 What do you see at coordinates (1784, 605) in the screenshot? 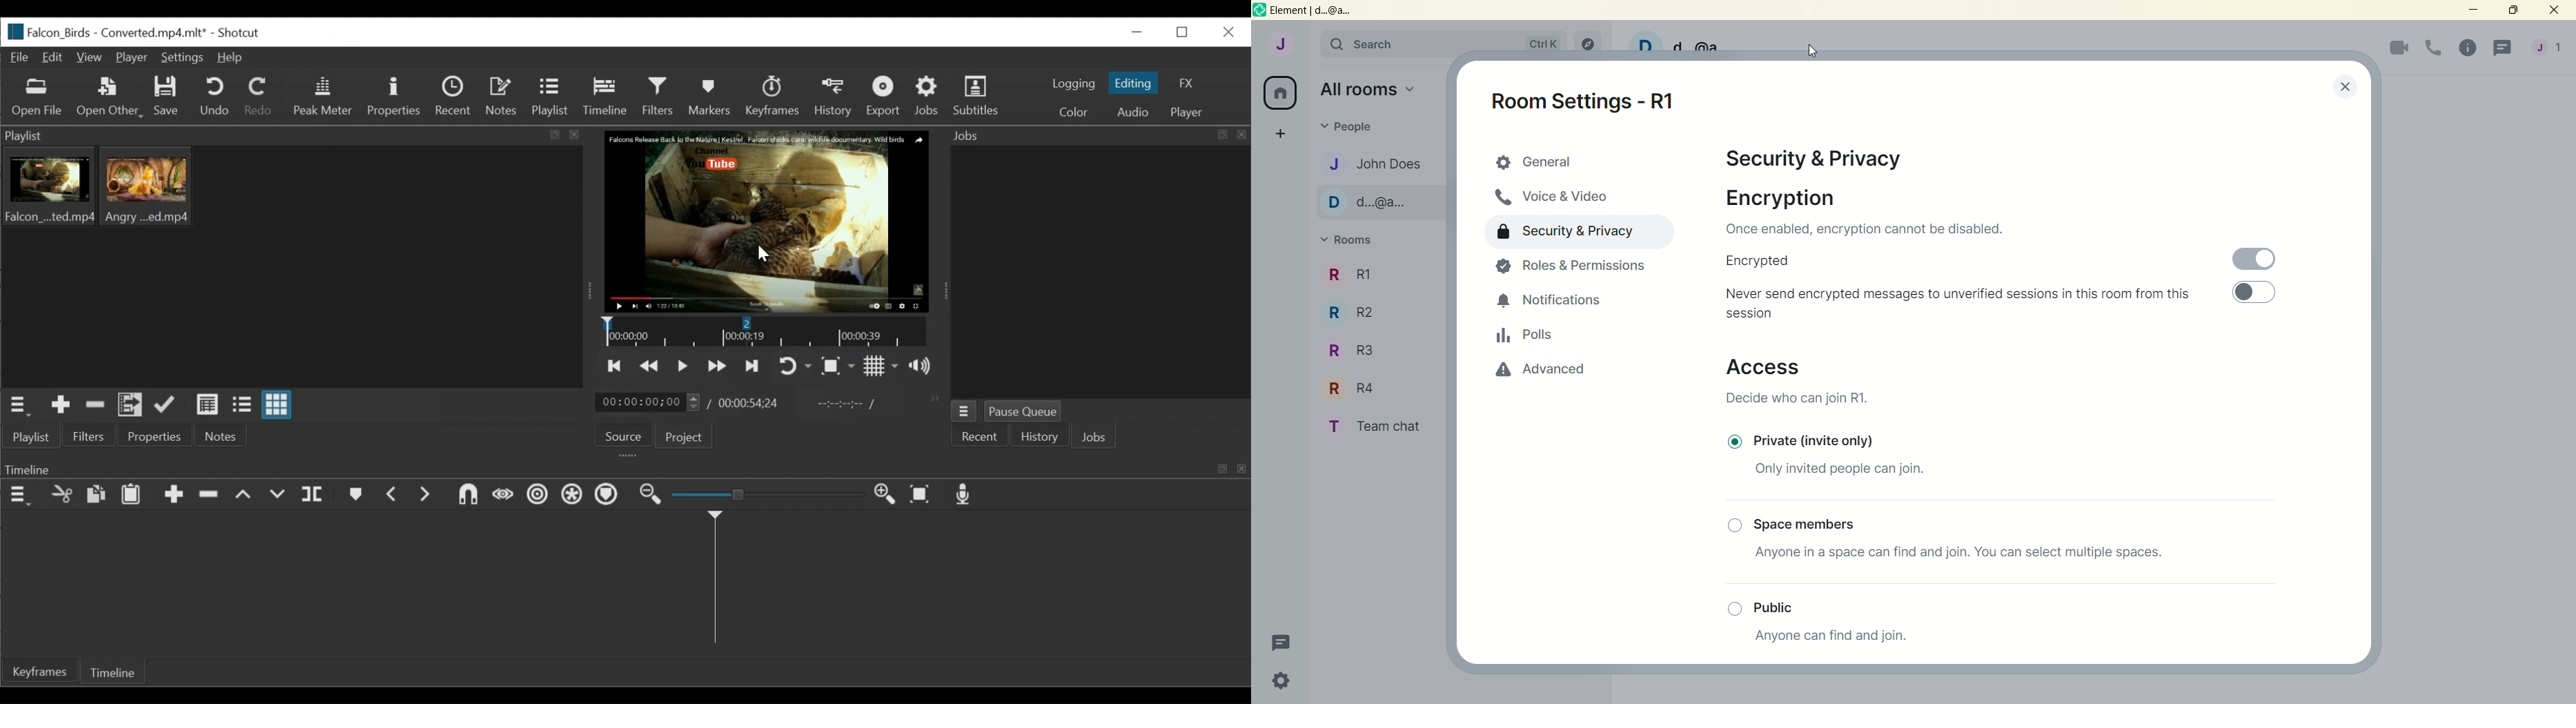
I see `public` at bounding box center [1784, 605].